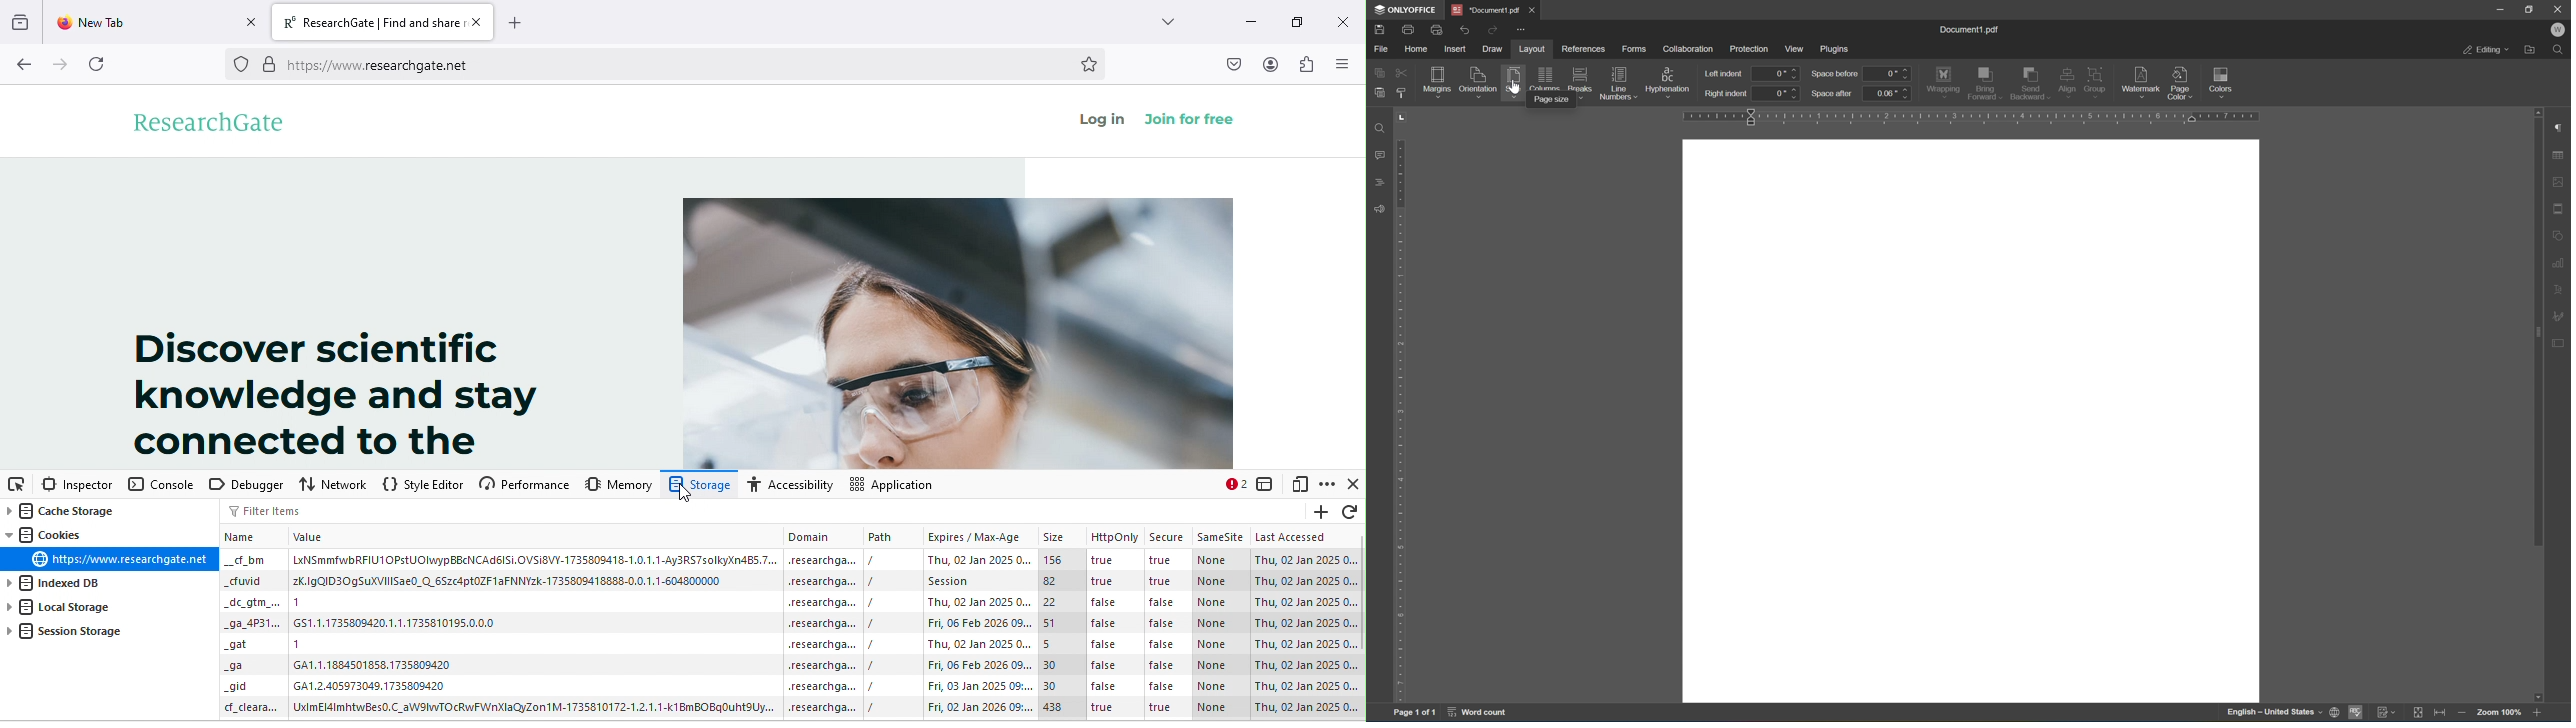 This screenshot has height=728, width=2576. I want to click on ruler, so click(1973, 117).